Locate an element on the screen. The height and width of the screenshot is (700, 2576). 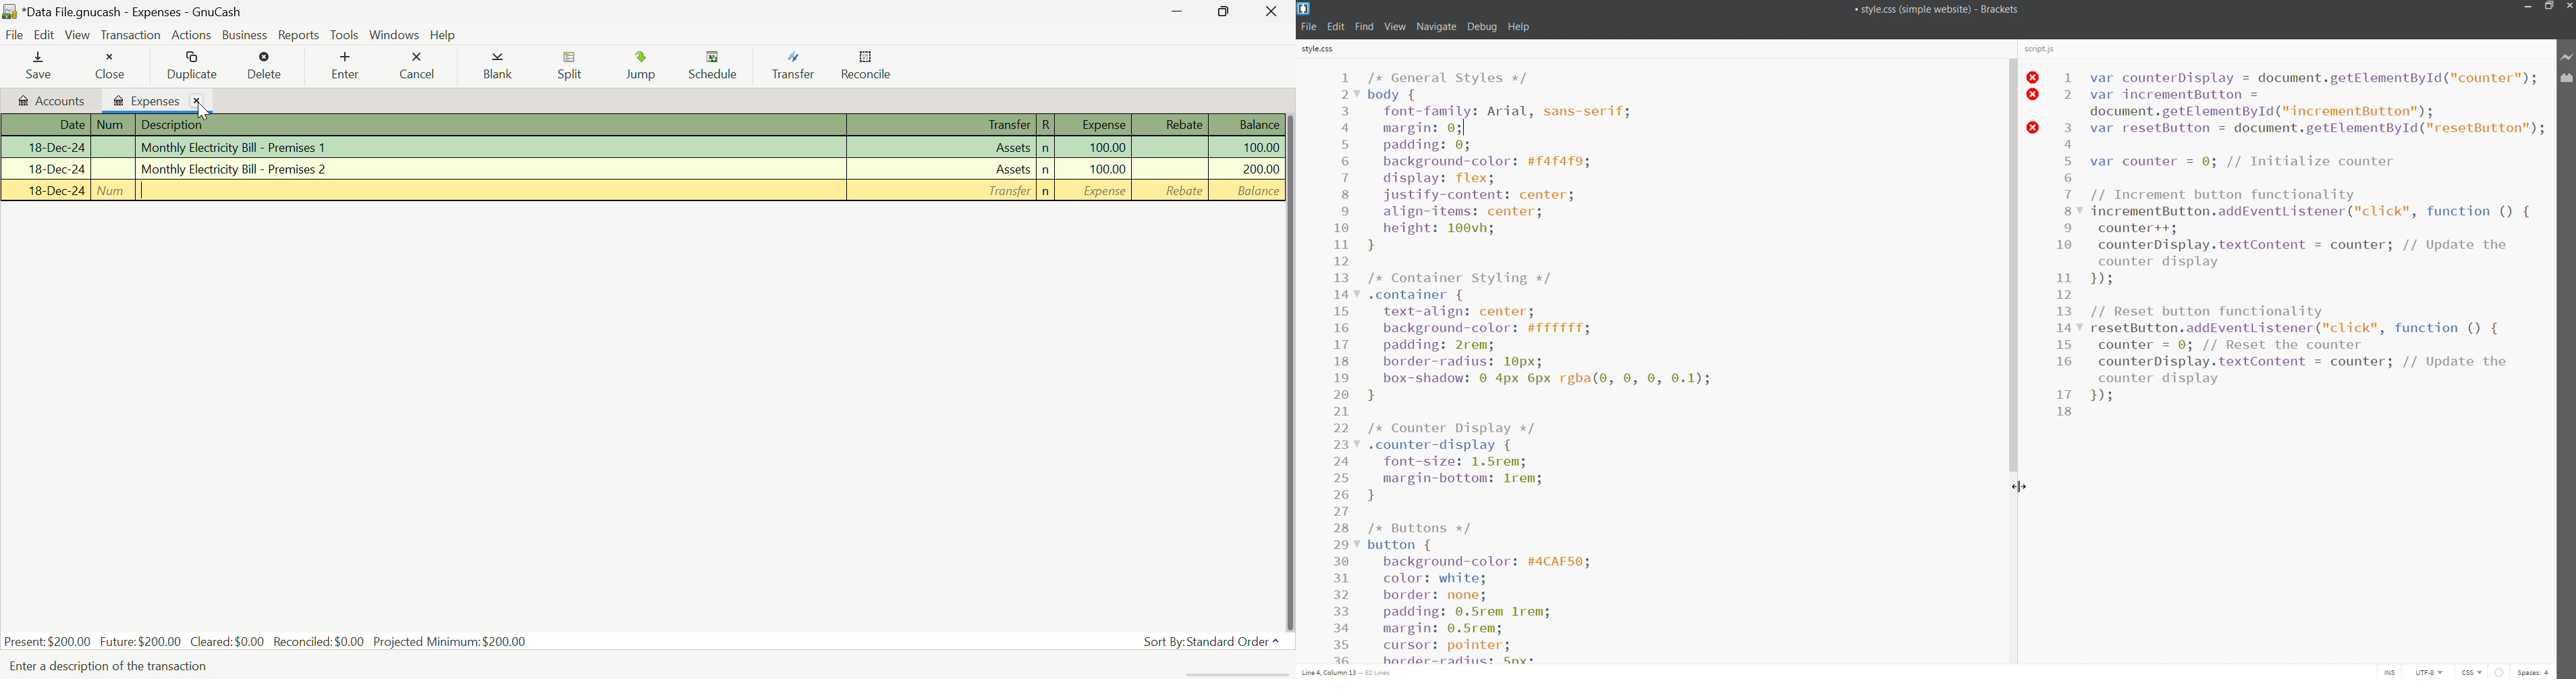
line error status is located at coordinates (2035, 100).